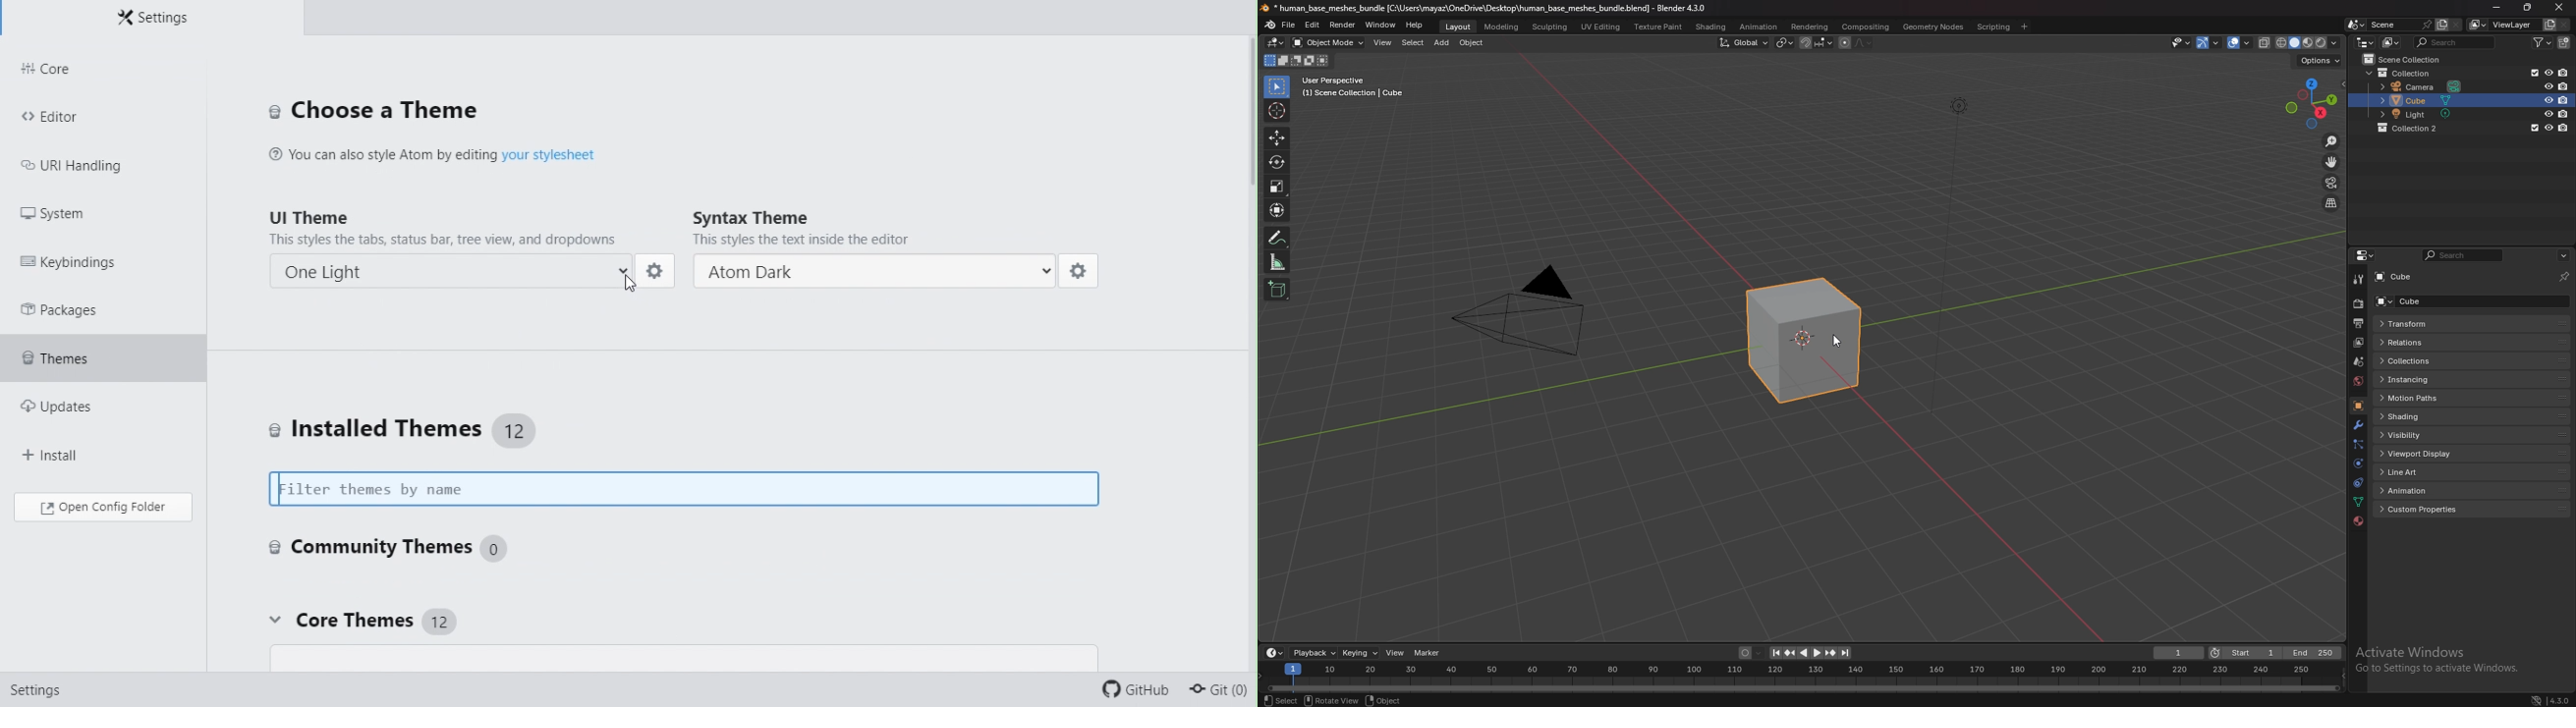  I want to click on add workspace, so click(2023, 27).